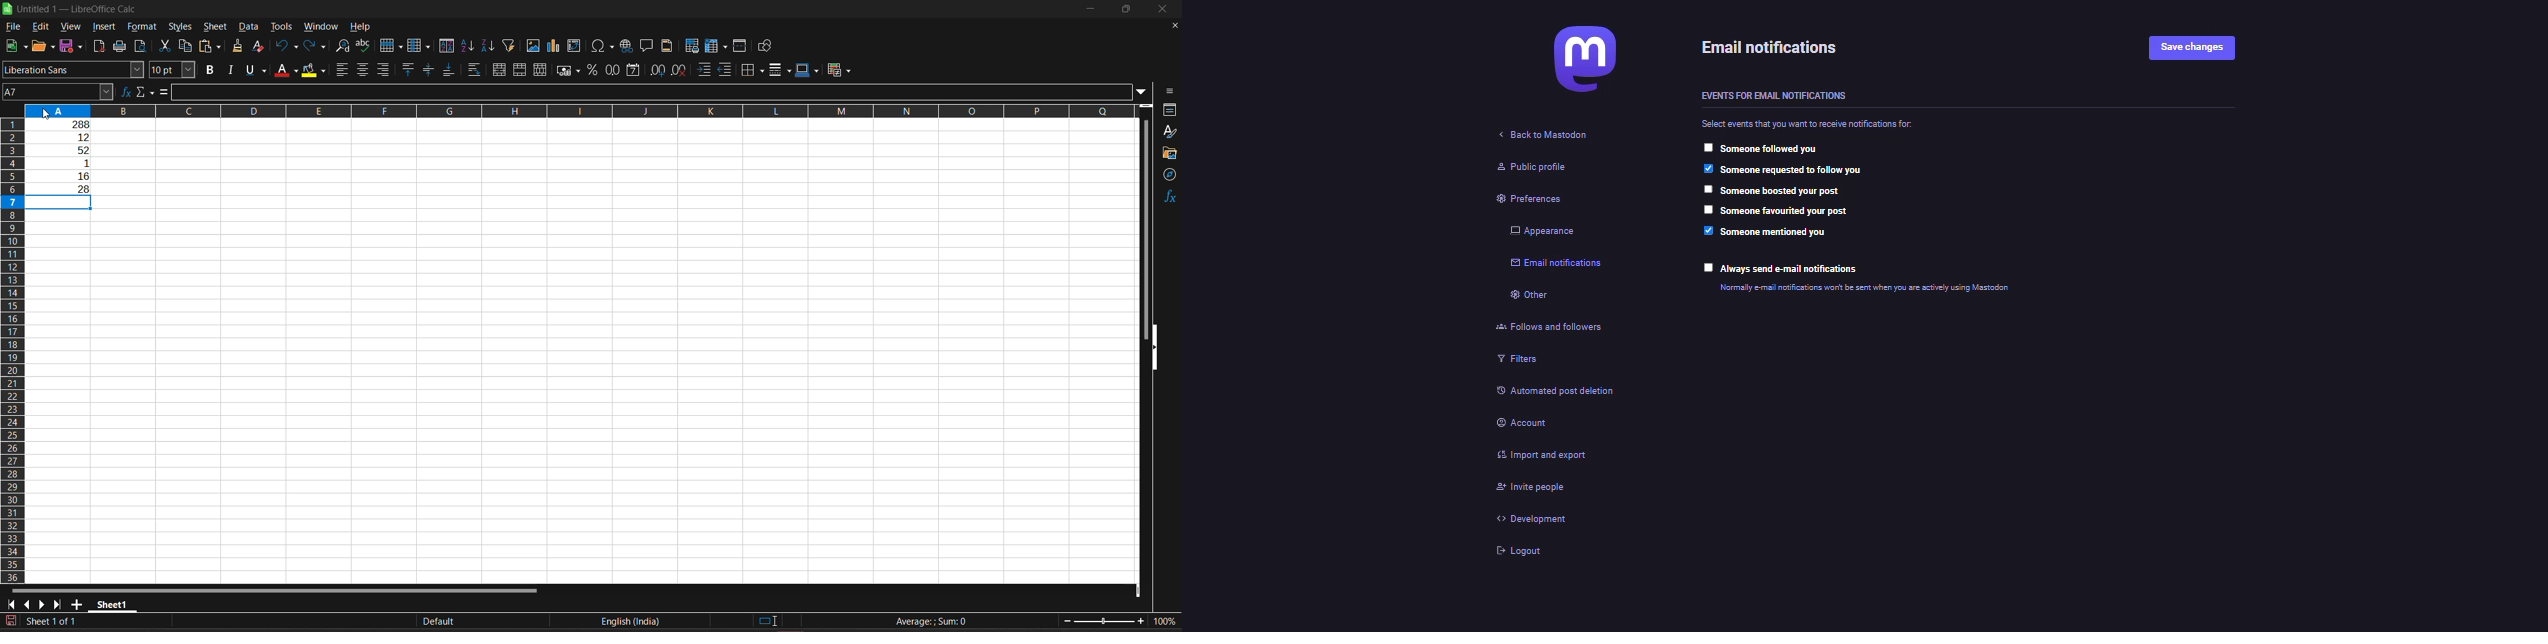 Image resolution: width=2548 pixels, height=644 pixels. Describe the element at coordinates (283, 26) in the screenshot. I see `tools` at that location.